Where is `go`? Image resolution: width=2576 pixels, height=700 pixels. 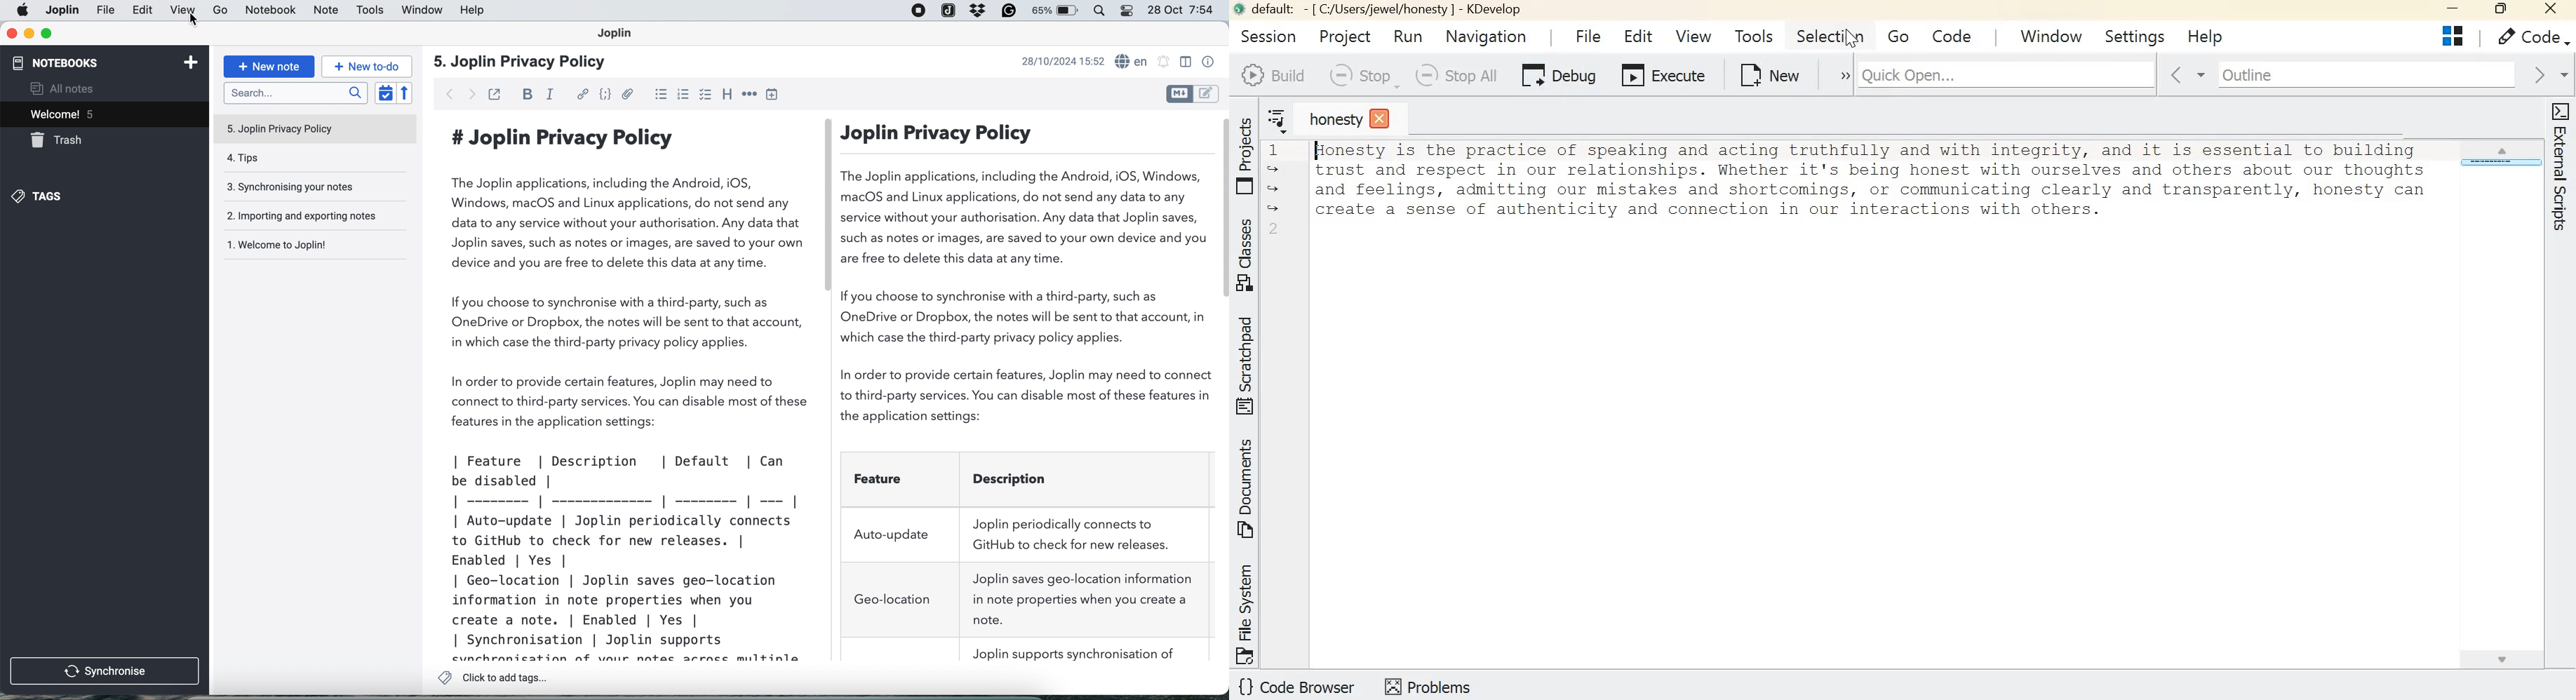
go is located at coordinates (221, 11).